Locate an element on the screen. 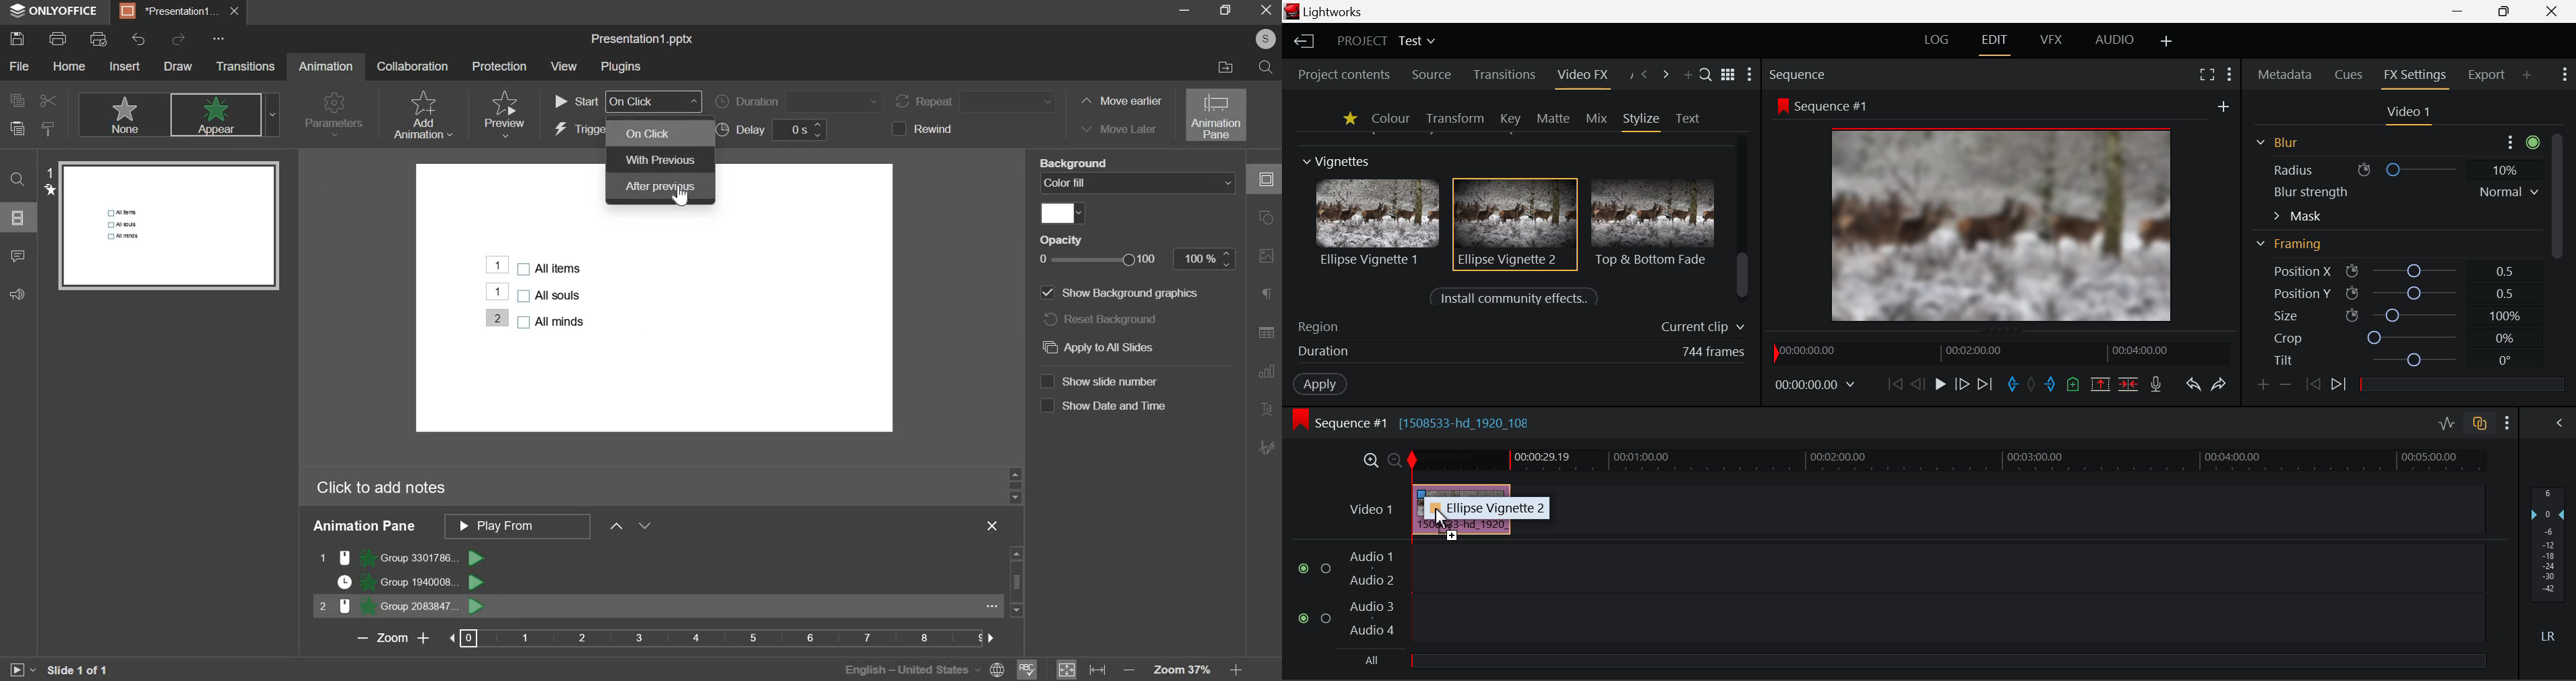 This screenshot has width=2576, height=700. Next keyframe is located at coordinates (2339, 387).